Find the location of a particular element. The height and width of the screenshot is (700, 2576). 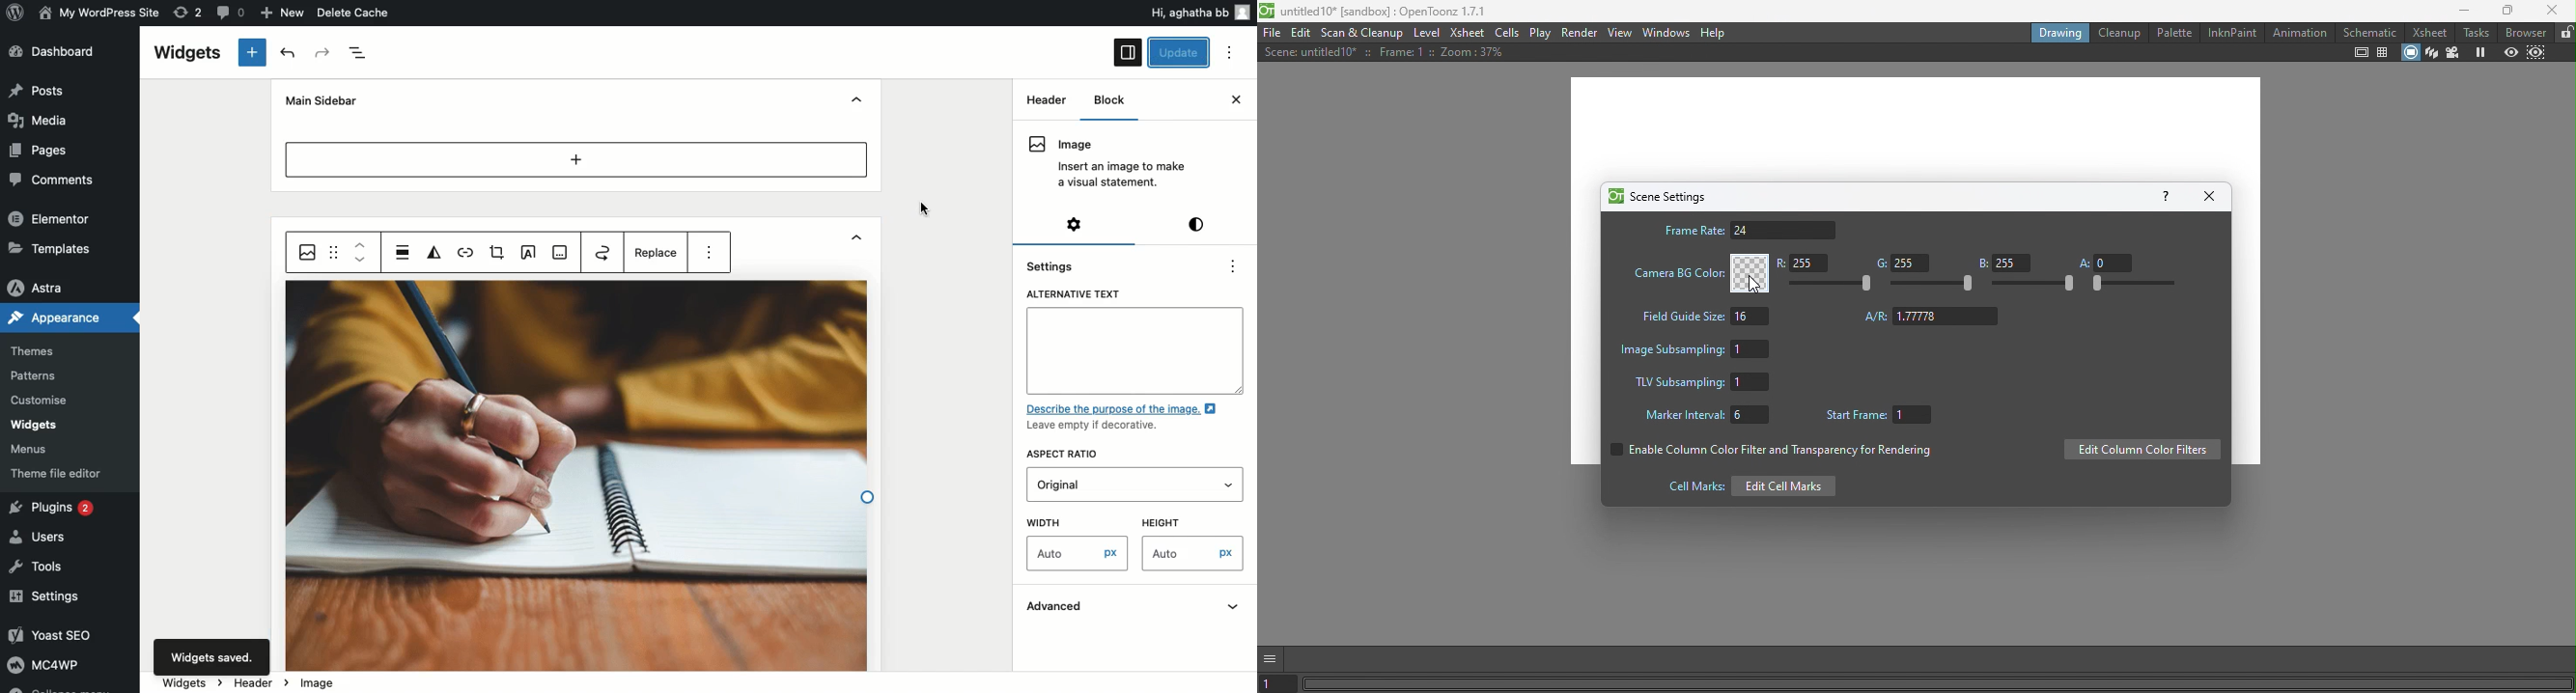

Edit is located at coordinates (526, 253).